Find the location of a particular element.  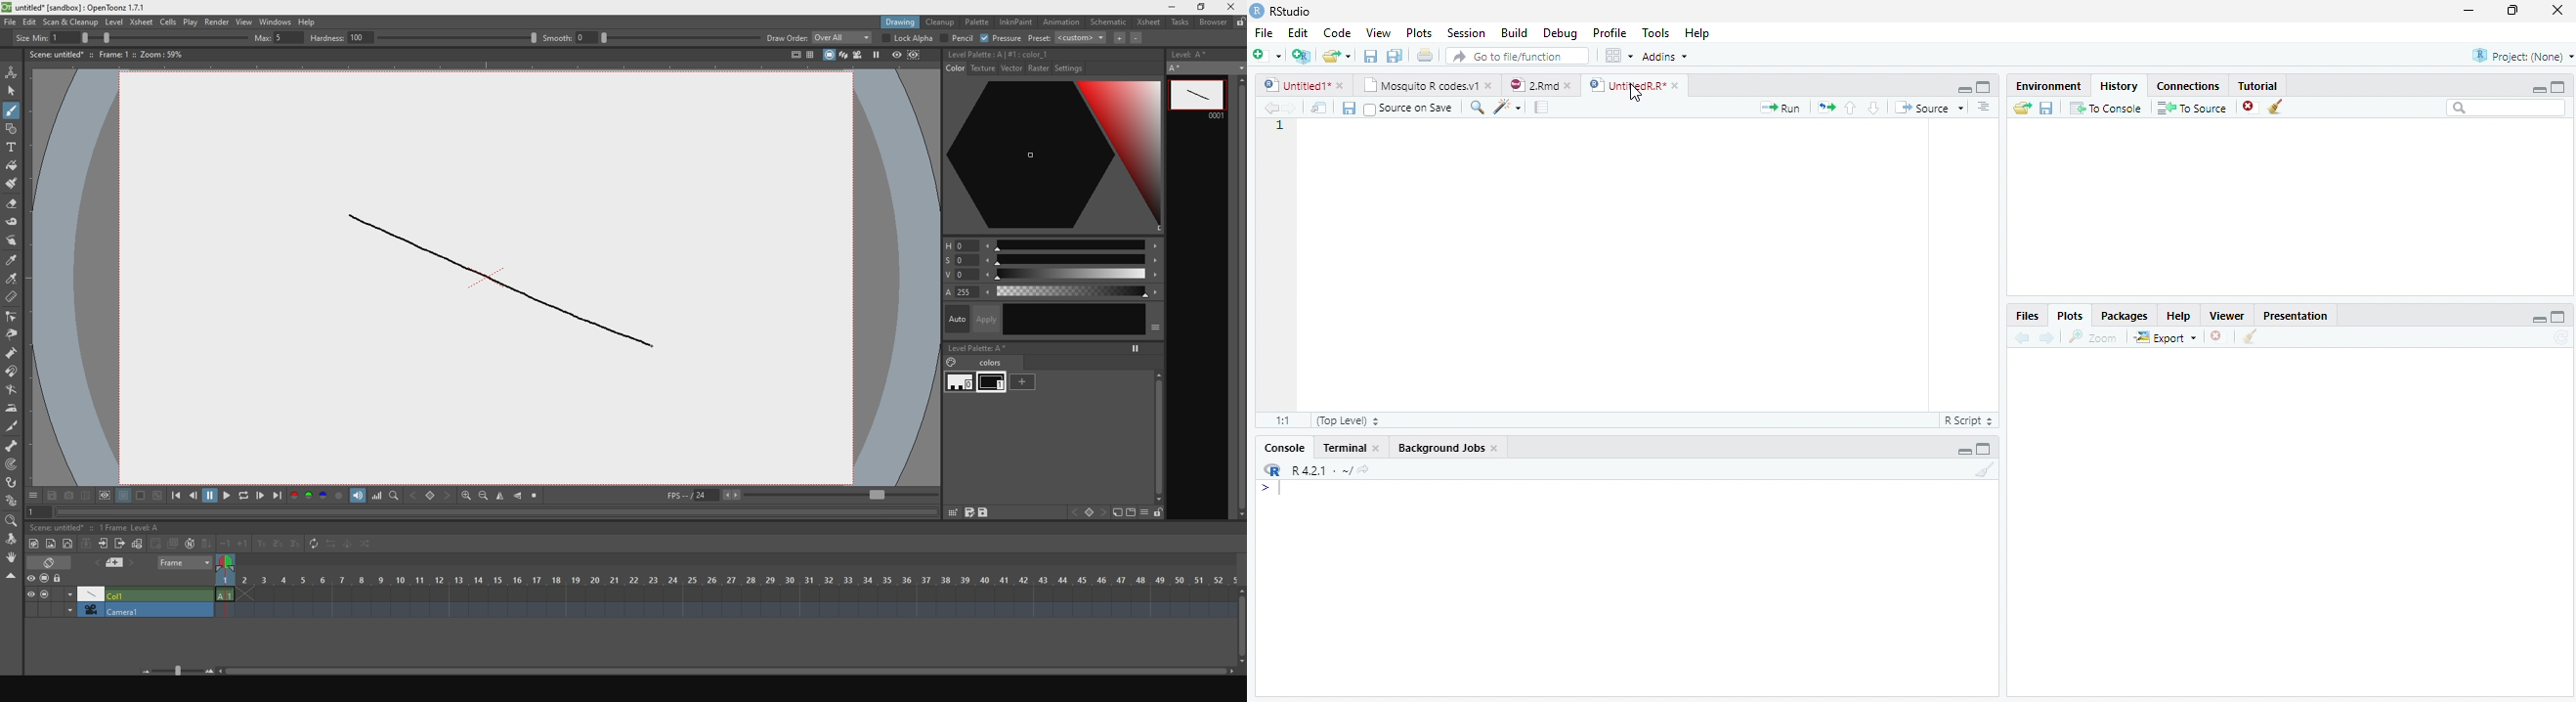

pencil is located at coordinates (956, 38).